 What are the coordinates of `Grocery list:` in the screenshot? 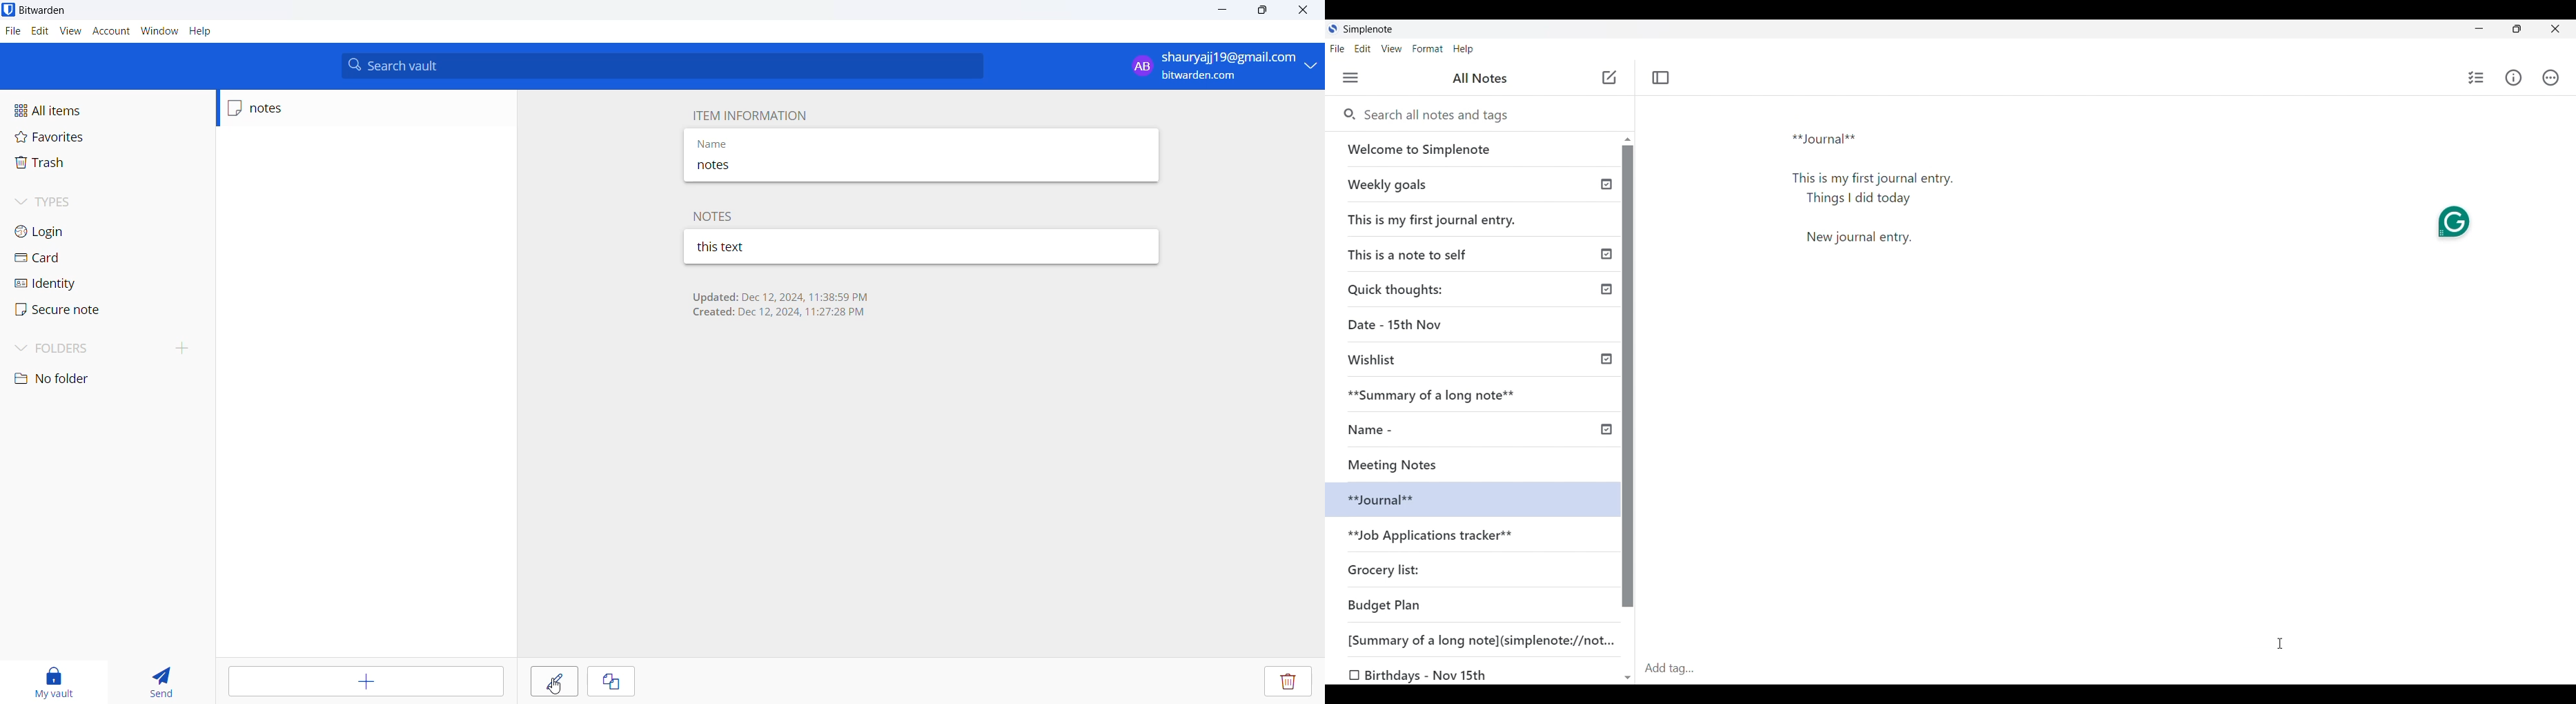 It's located at (1386, 568).